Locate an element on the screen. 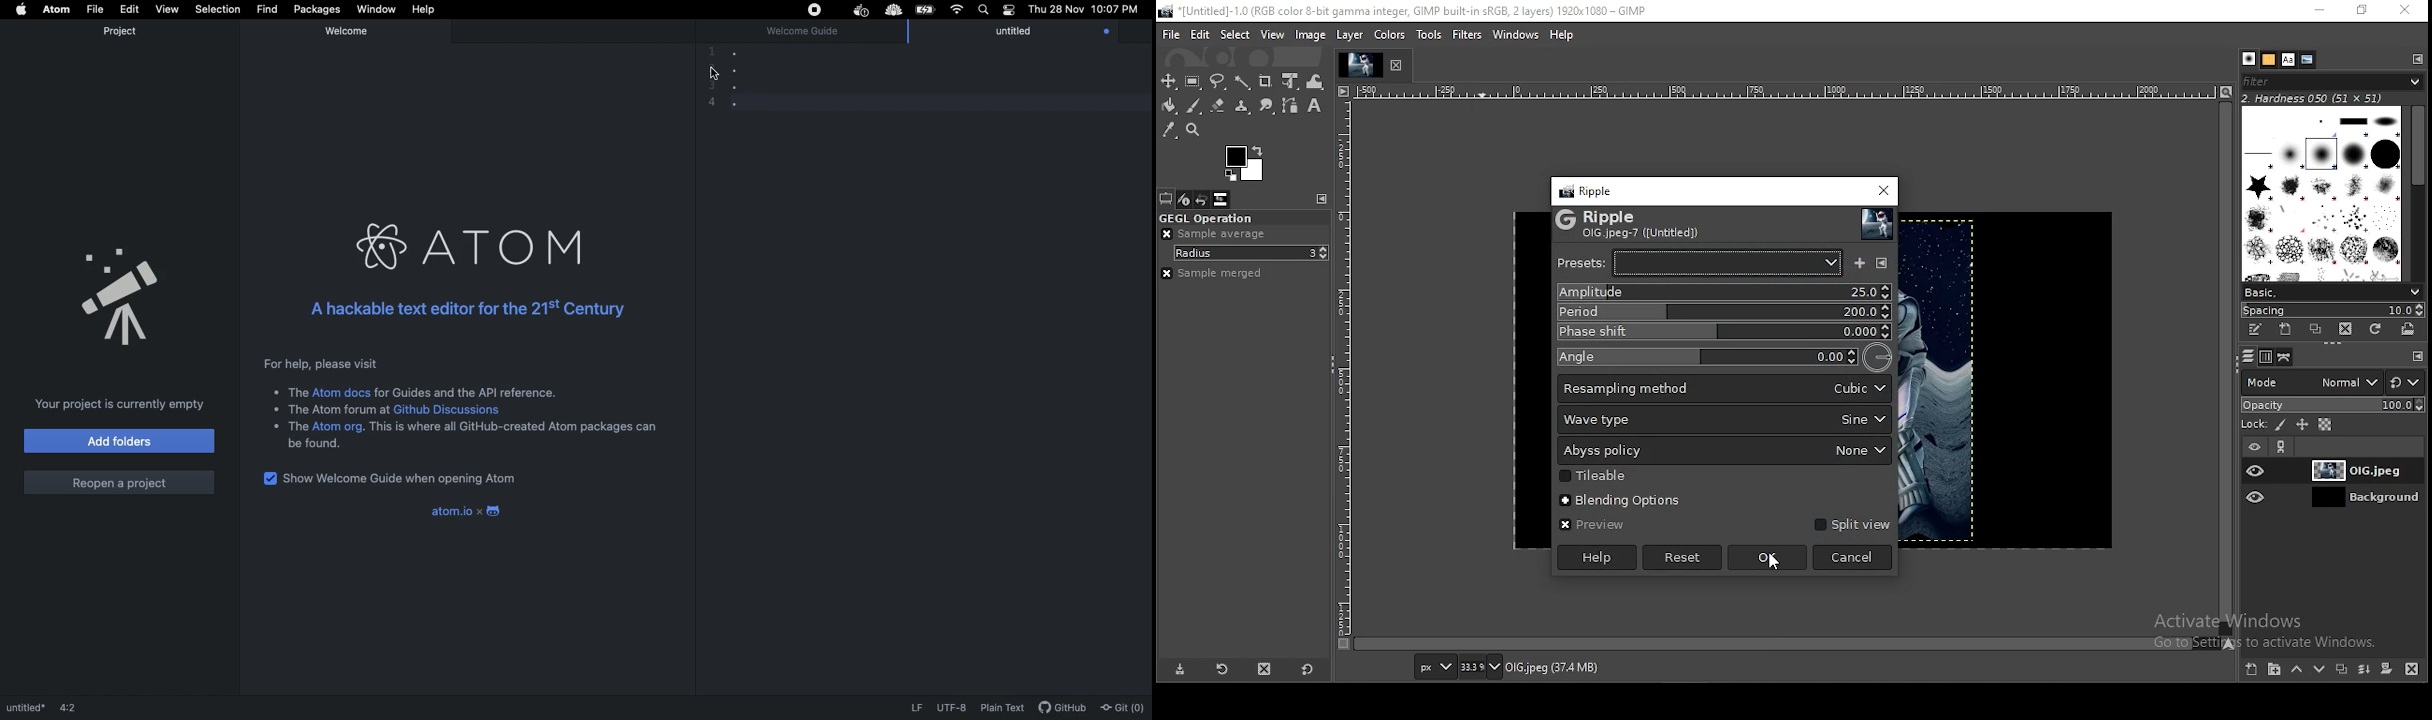 The image size is (2436, 728). color picker tool is located at coordinates (1170, 130).